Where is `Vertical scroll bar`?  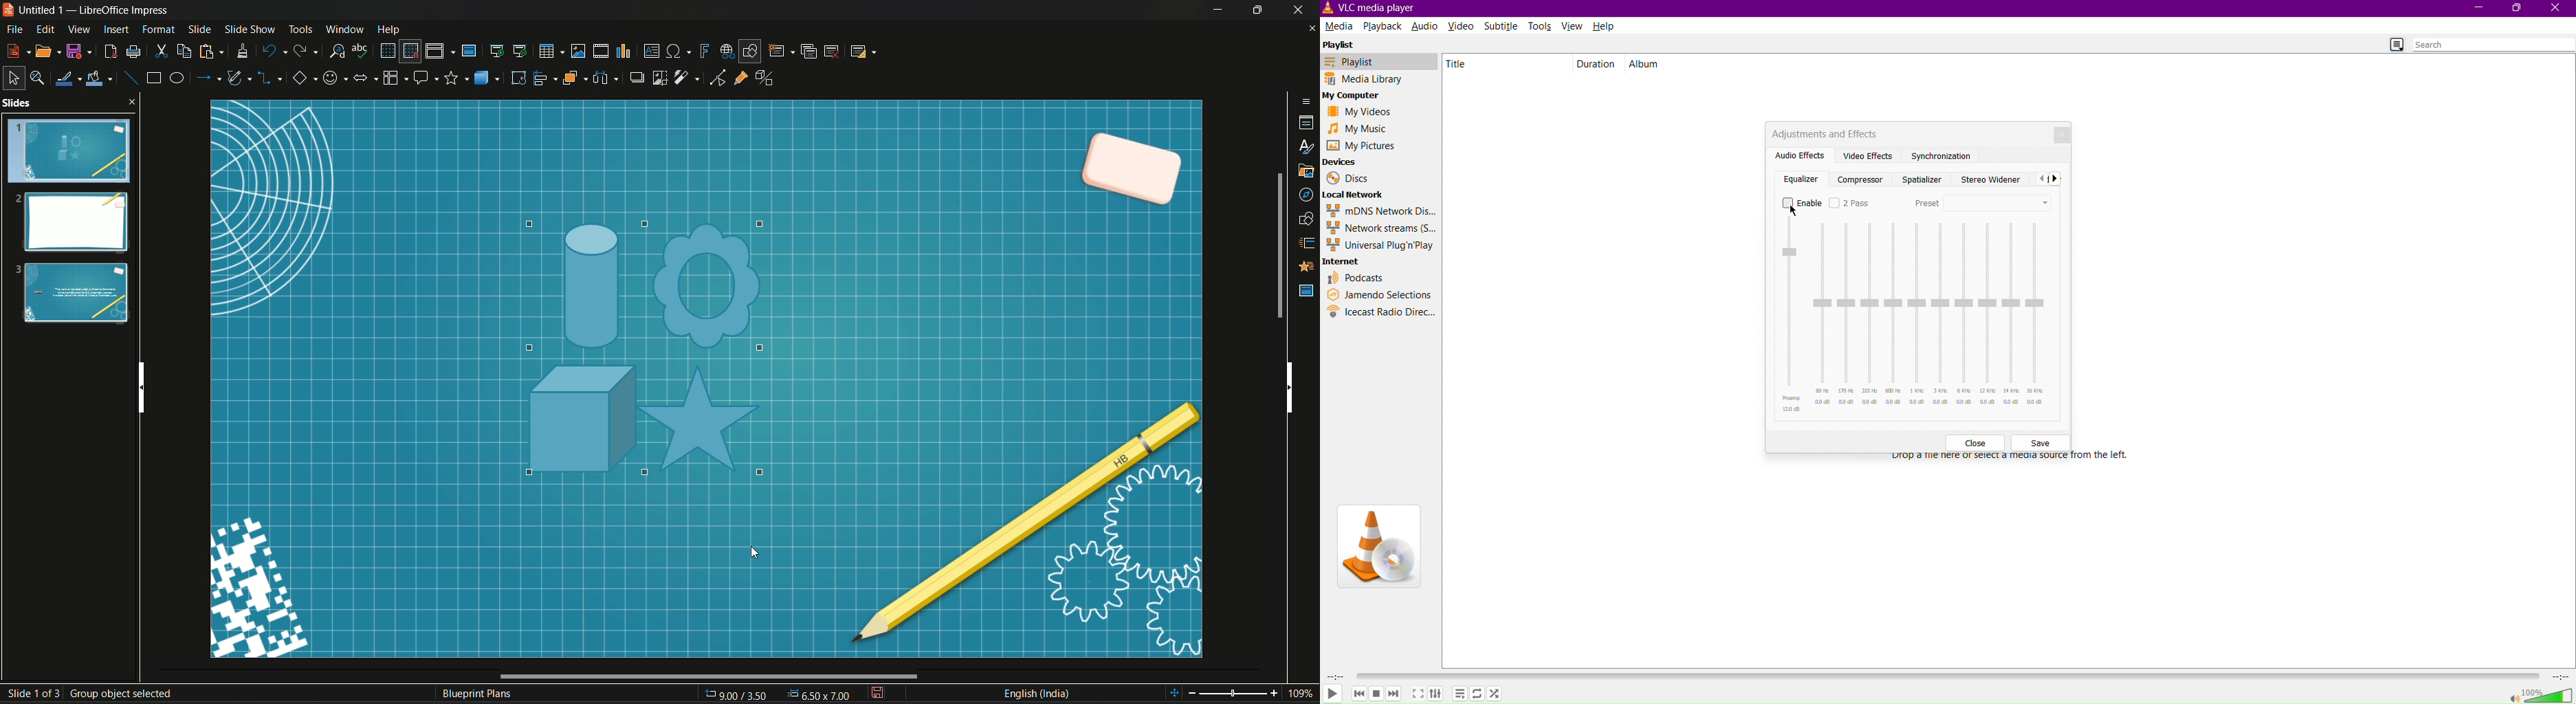
Vertical scroll bar is located at coordinates (1289, 385).